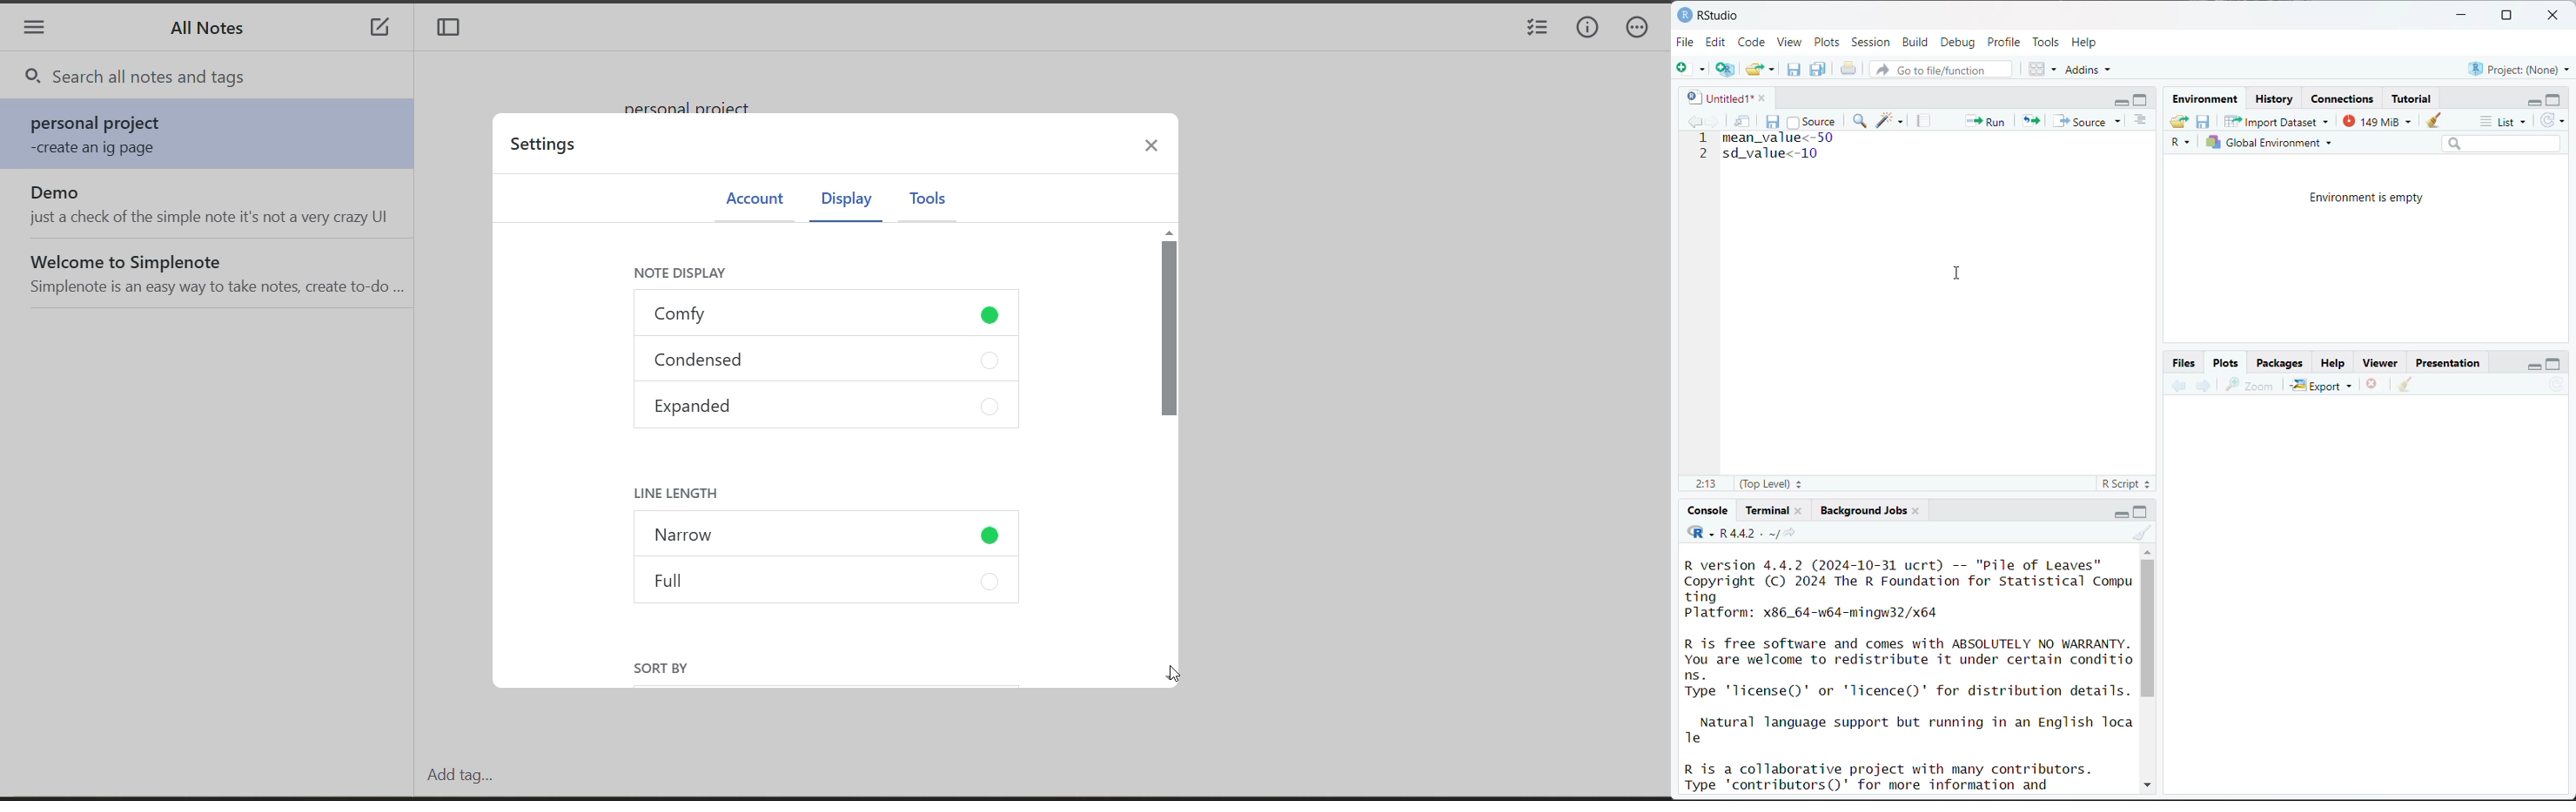 This screenshot has height=812, width=2576. Describe the element at coordinates (2148, 628) in the screenshot. I see `vertical scroll bar` at that location.